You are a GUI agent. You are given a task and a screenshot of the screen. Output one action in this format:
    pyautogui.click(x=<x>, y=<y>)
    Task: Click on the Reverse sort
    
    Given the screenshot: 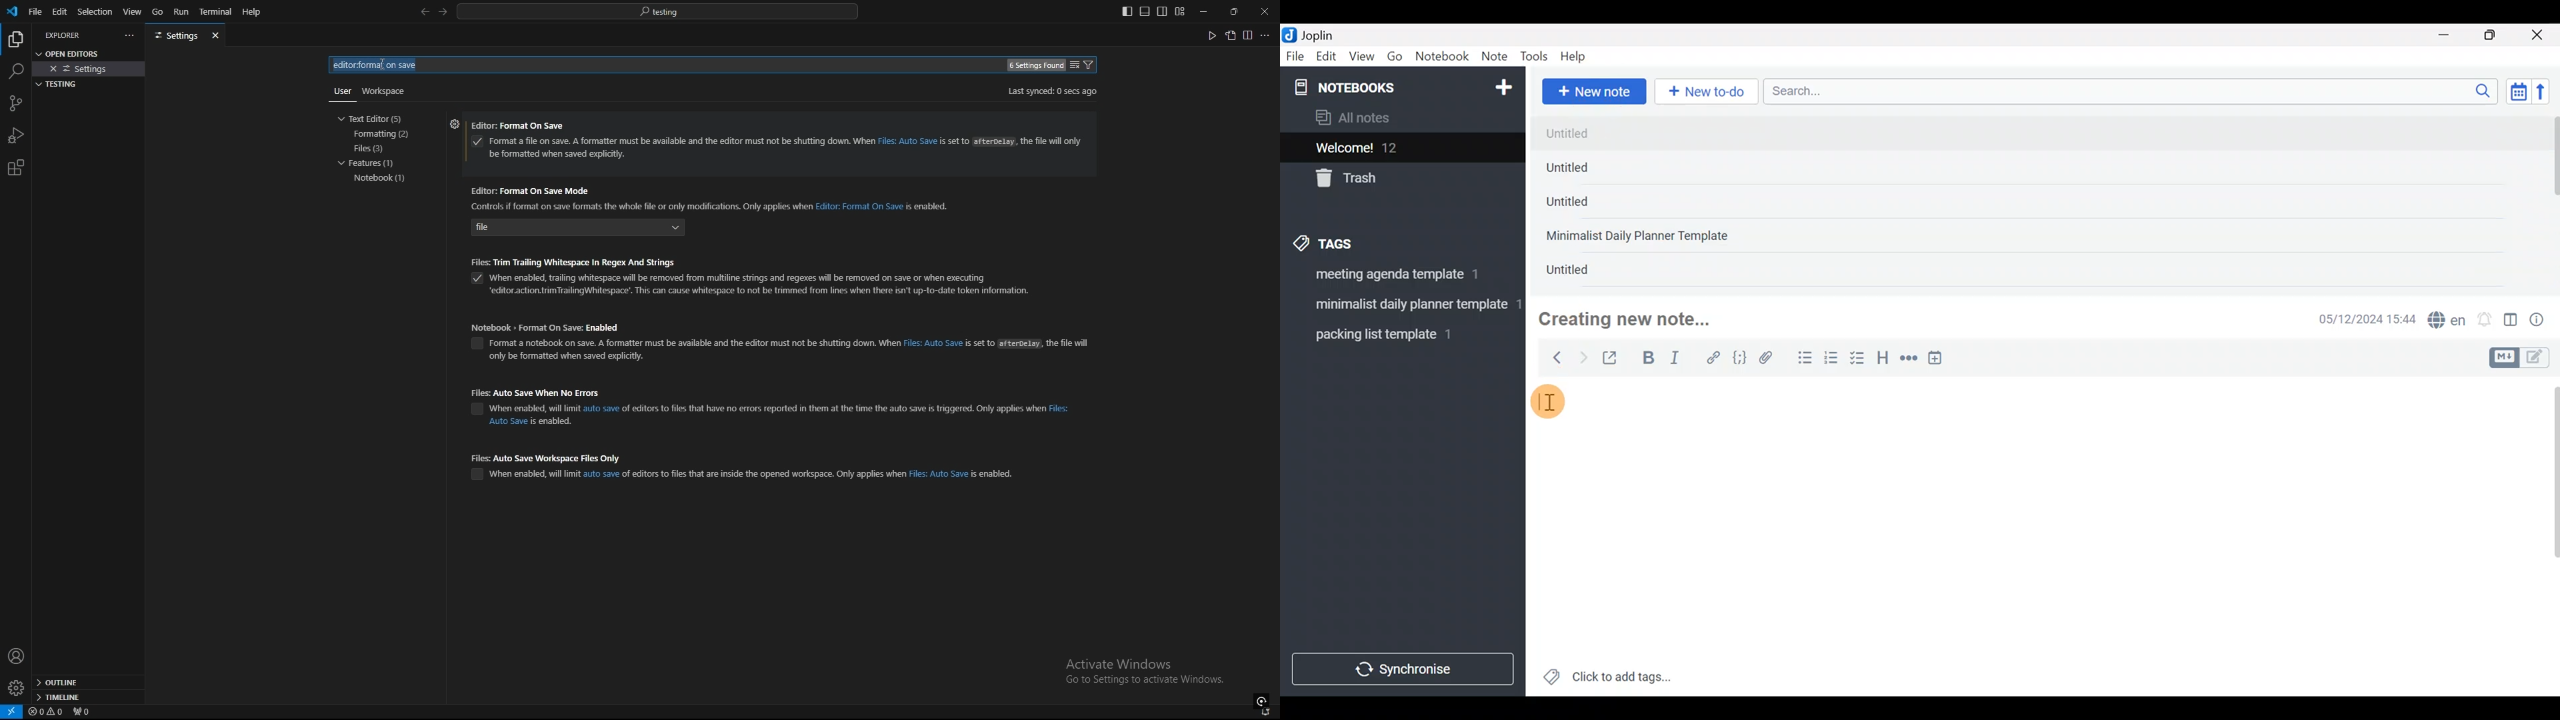 What is the action you would take?
    pyautogui.click(x=2547, y=95)
    